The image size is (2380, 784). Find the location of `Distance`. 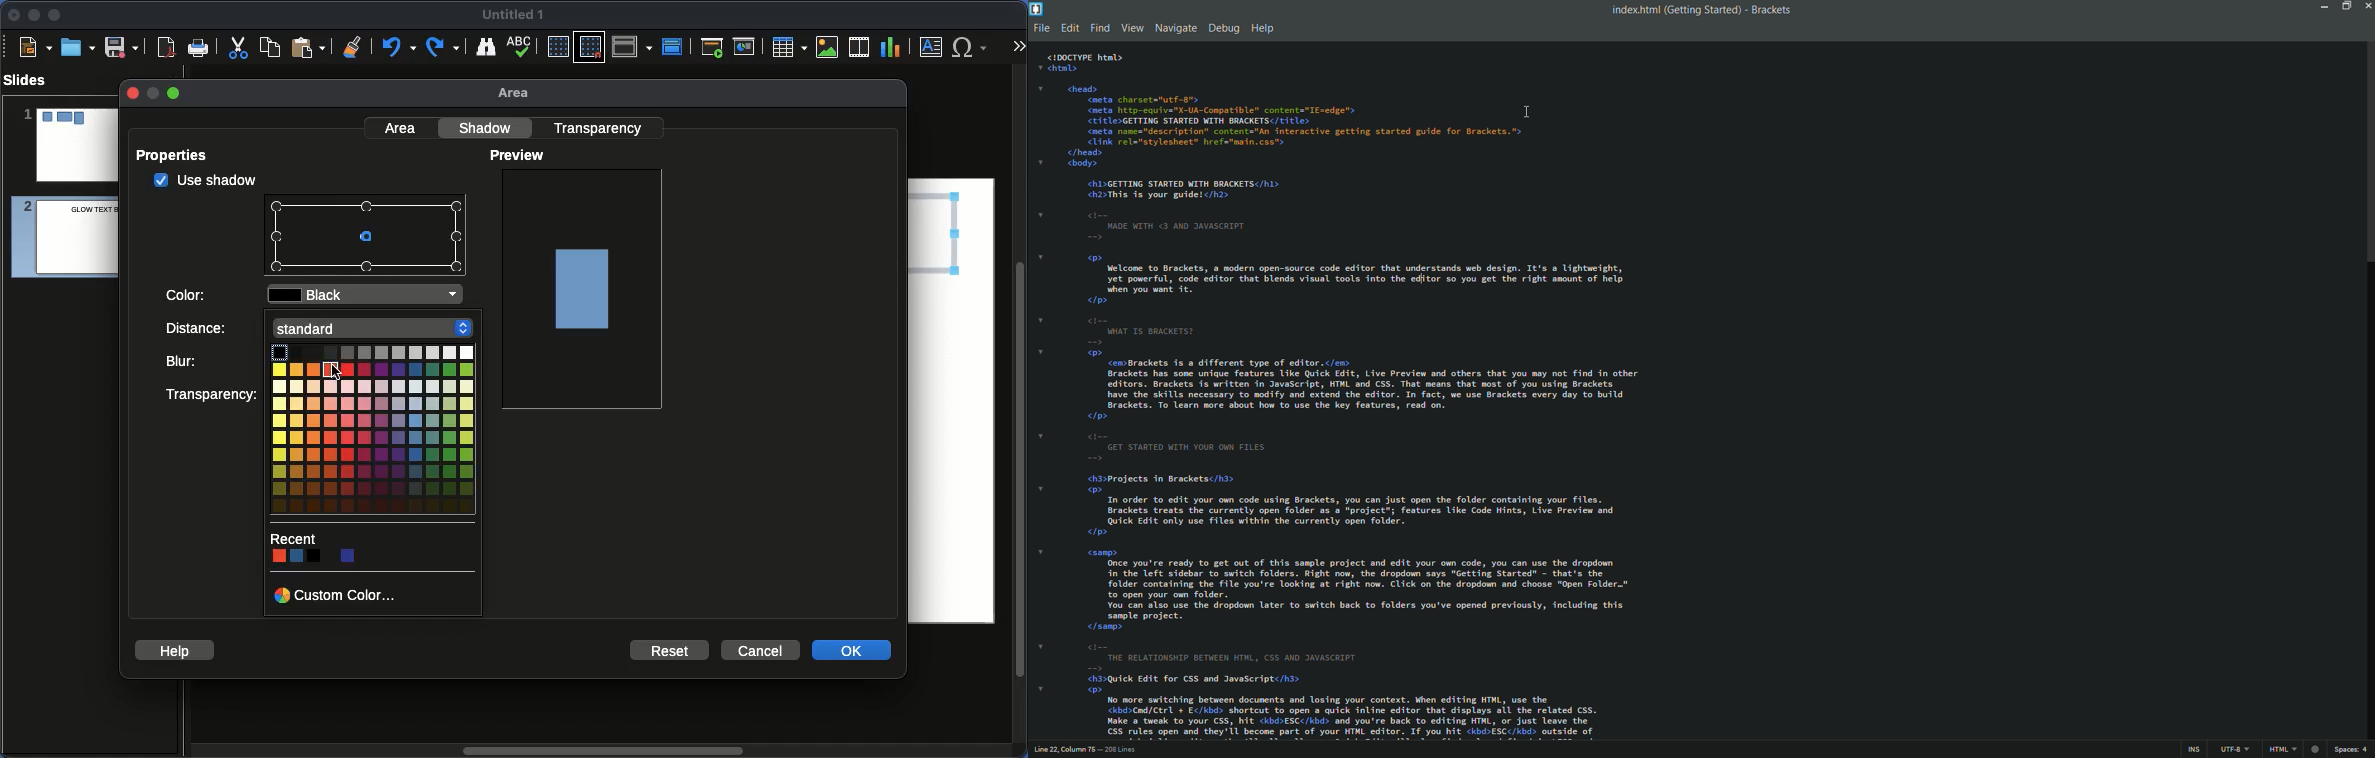

Distance is located at coordinates (215, 331).